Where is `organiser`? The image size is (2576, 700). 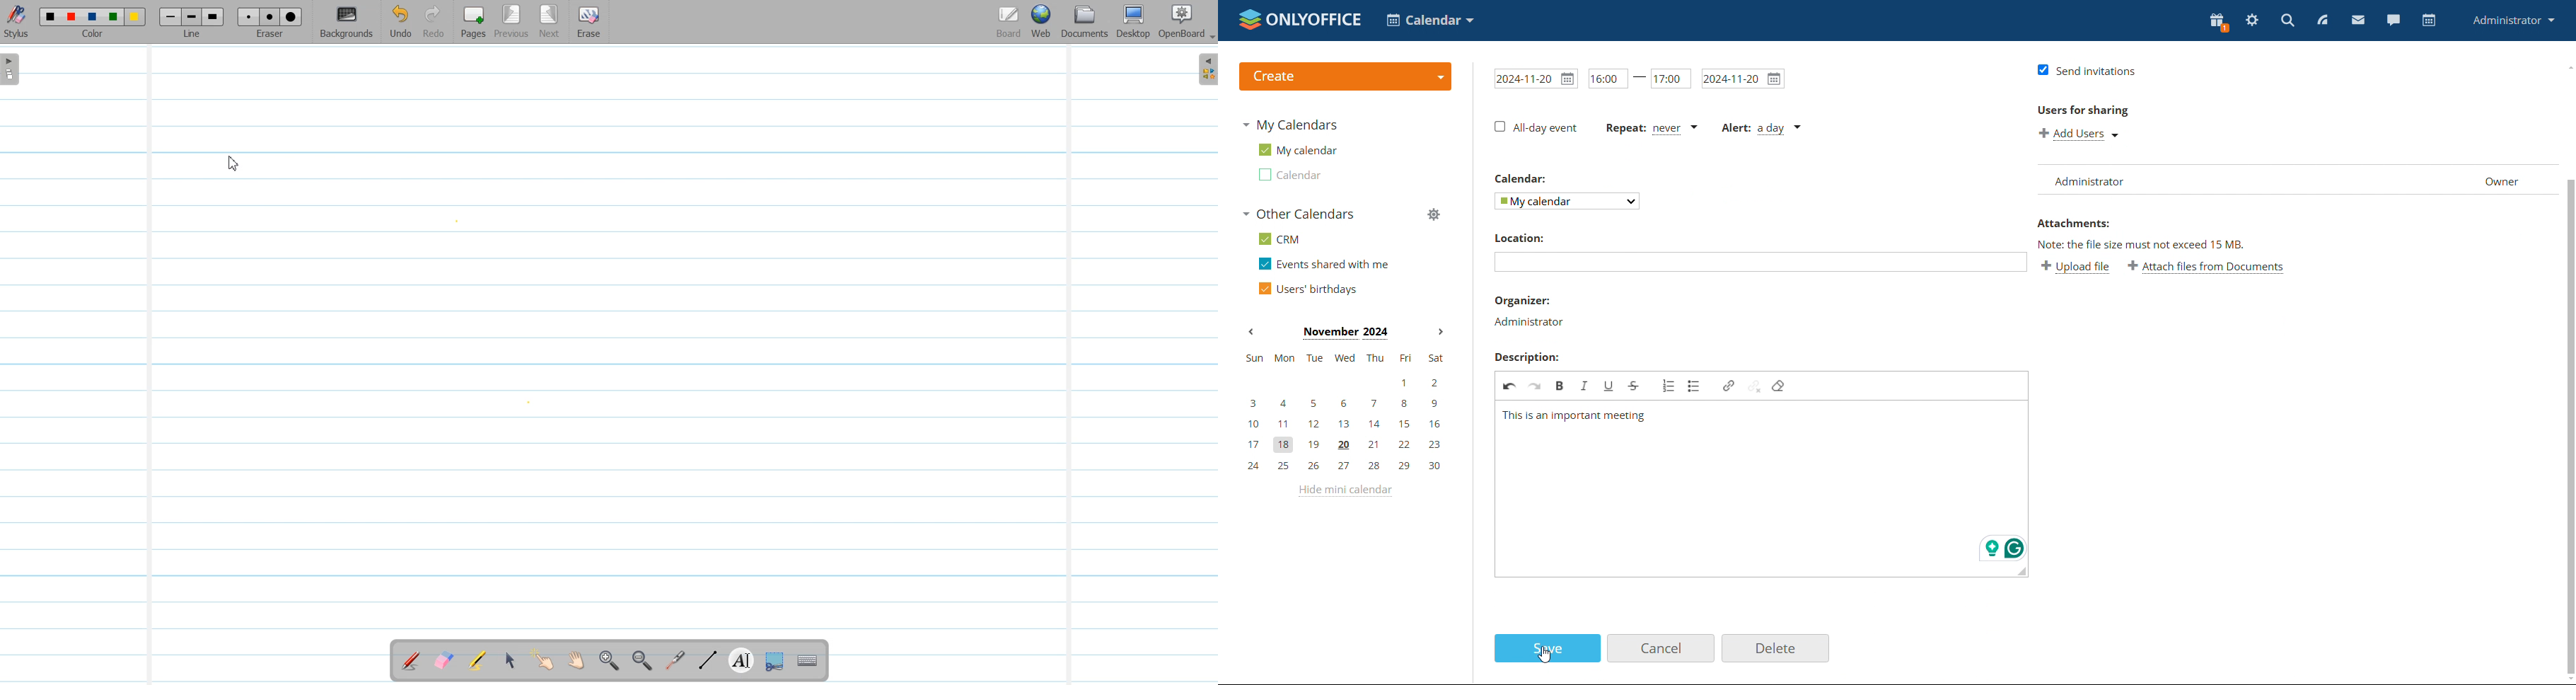
organiser is located at coordinates (1521, 300).